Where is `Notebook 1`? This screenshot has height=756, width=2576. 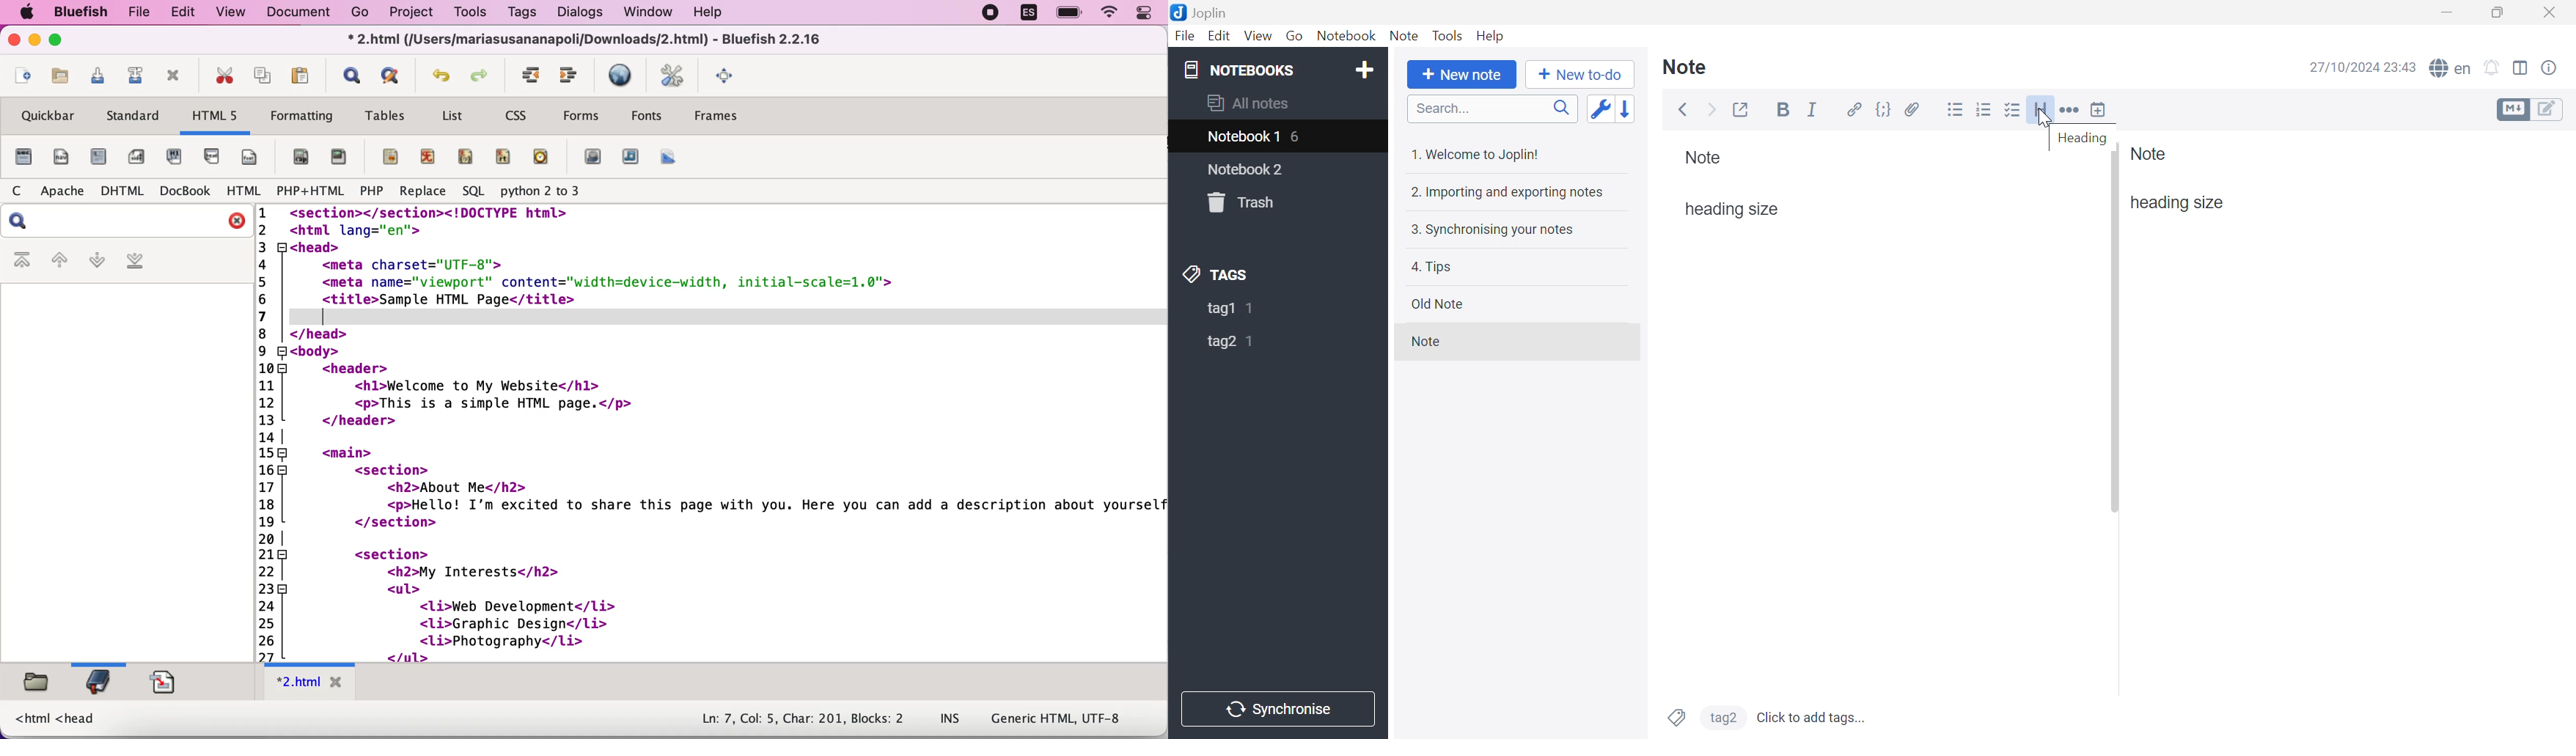
Notebook 1 is located at coordinates (1245, 137).